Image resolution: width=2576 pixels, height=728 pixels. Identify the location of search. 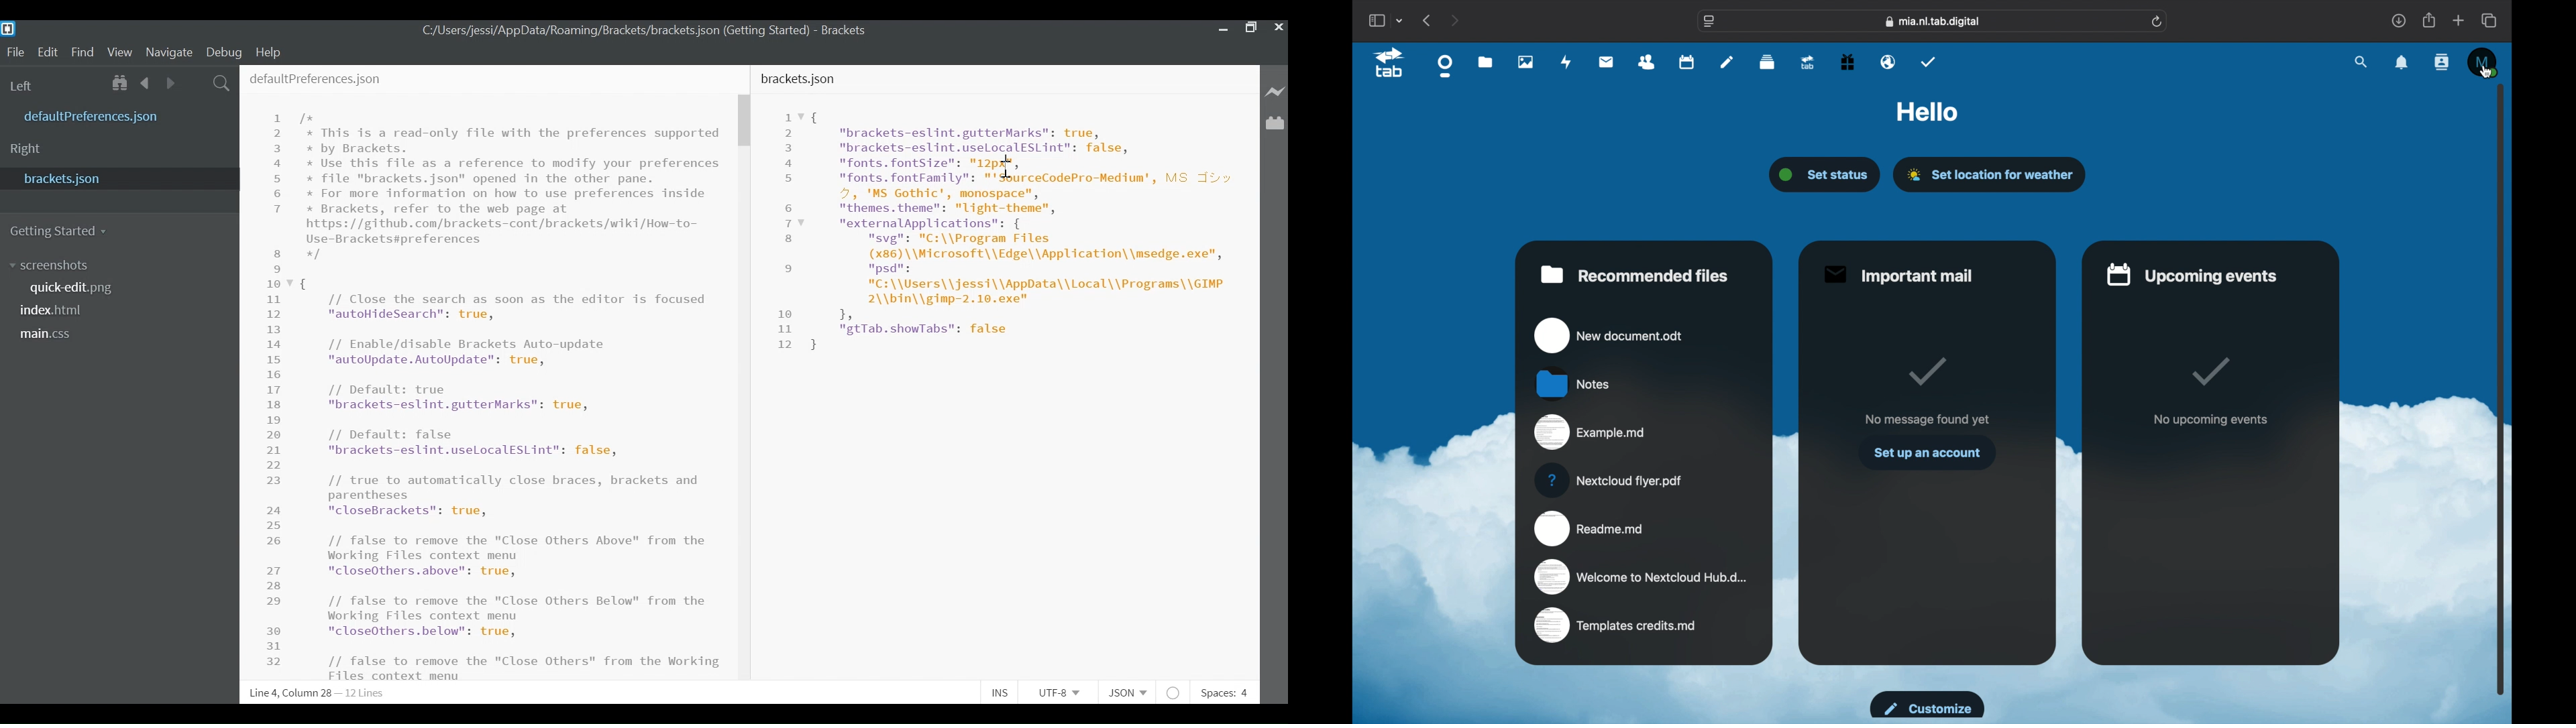
(2362, 62).